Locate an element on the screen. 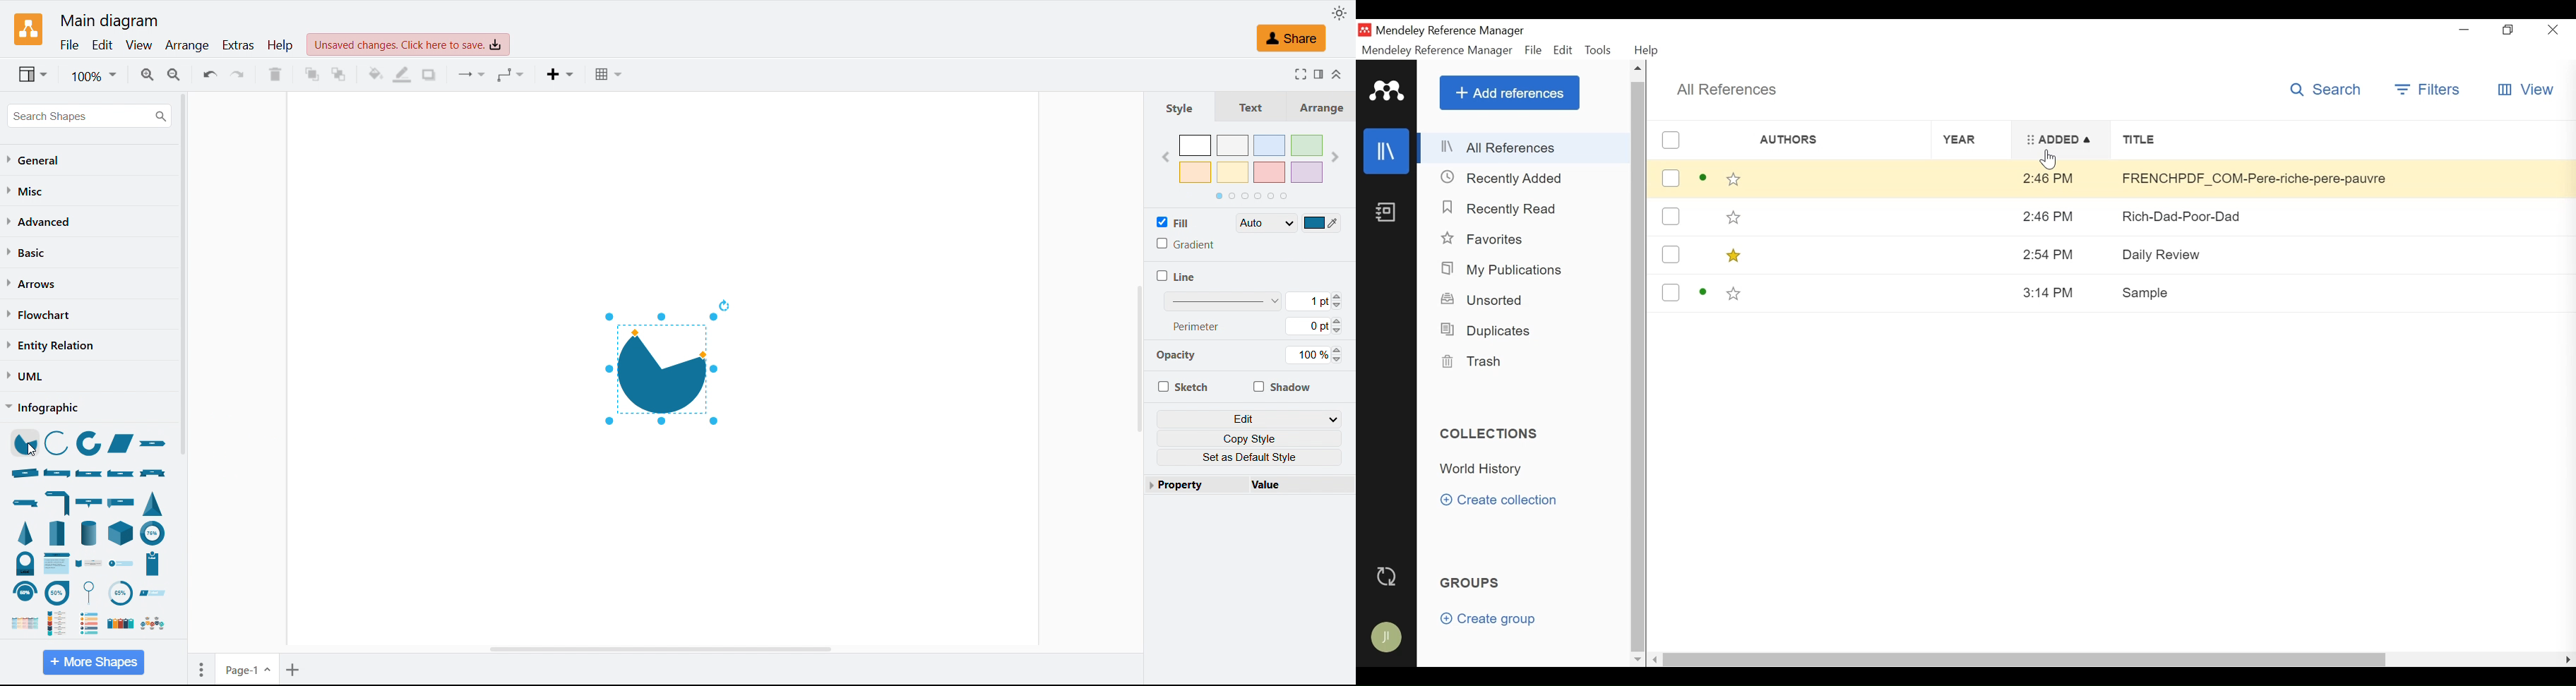 The image size is (2576, 700). Toggle Favorites is located at coordinates (1734, 179).